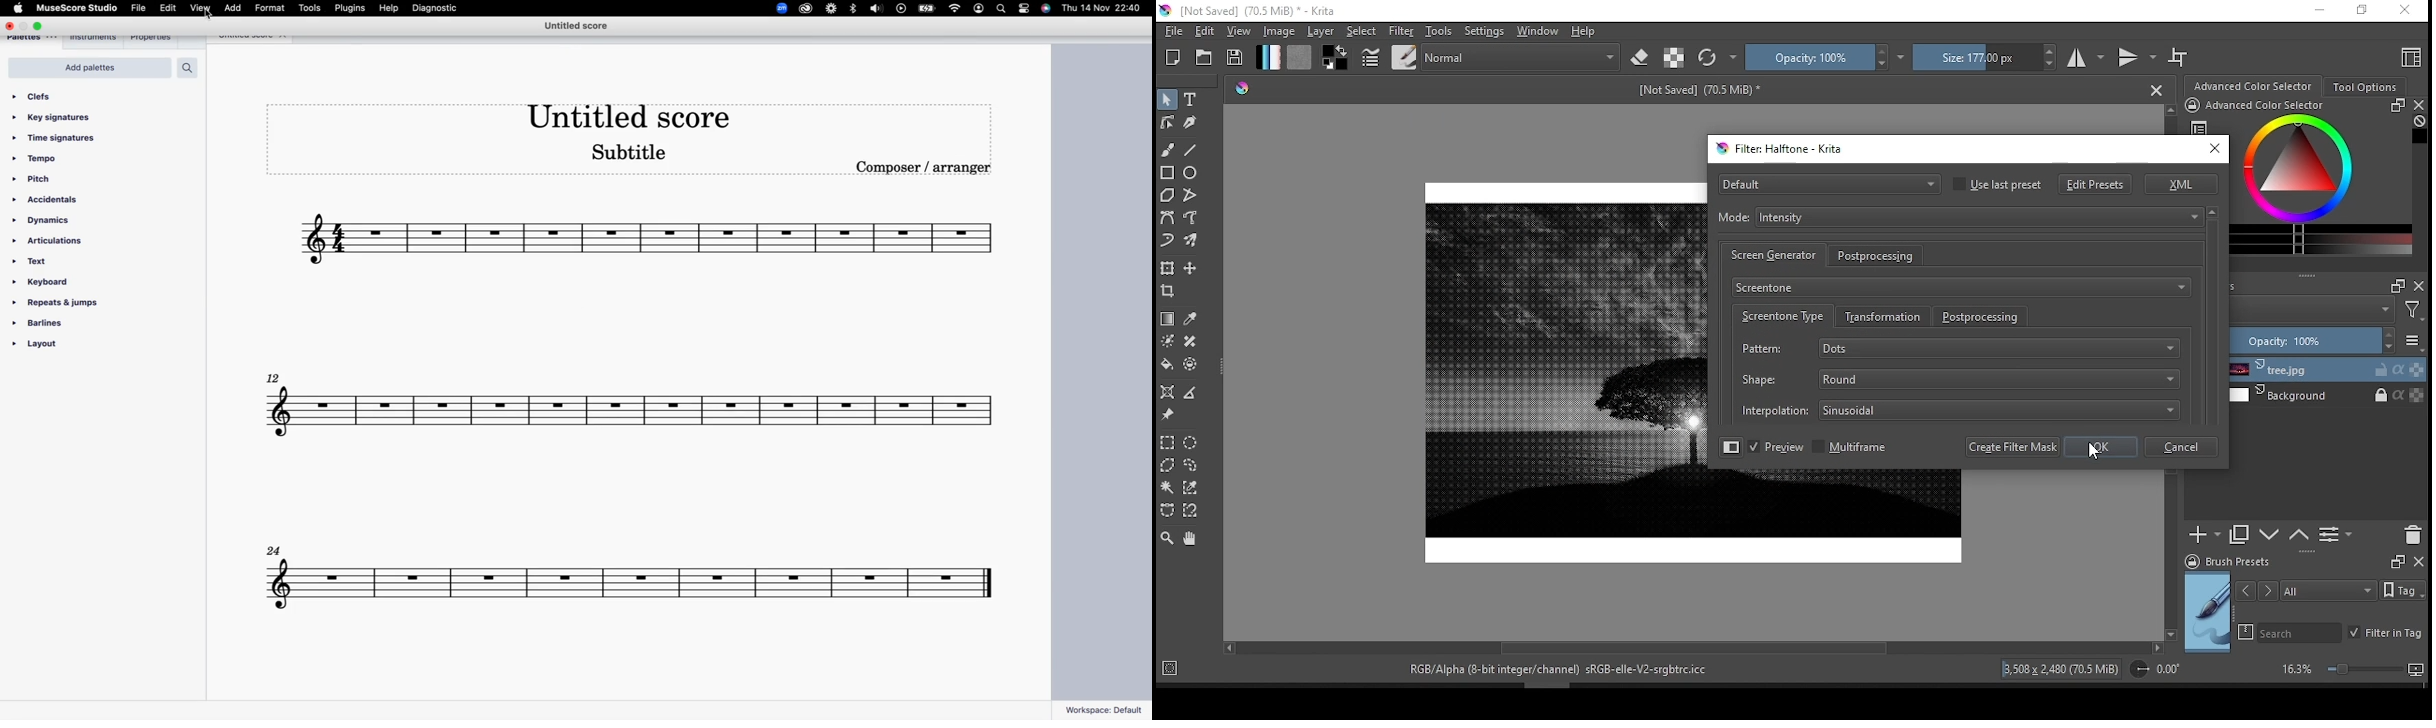 This screenshot has width=2436, height=728. I want to click on move layer or mask up, so click(2304, 537).